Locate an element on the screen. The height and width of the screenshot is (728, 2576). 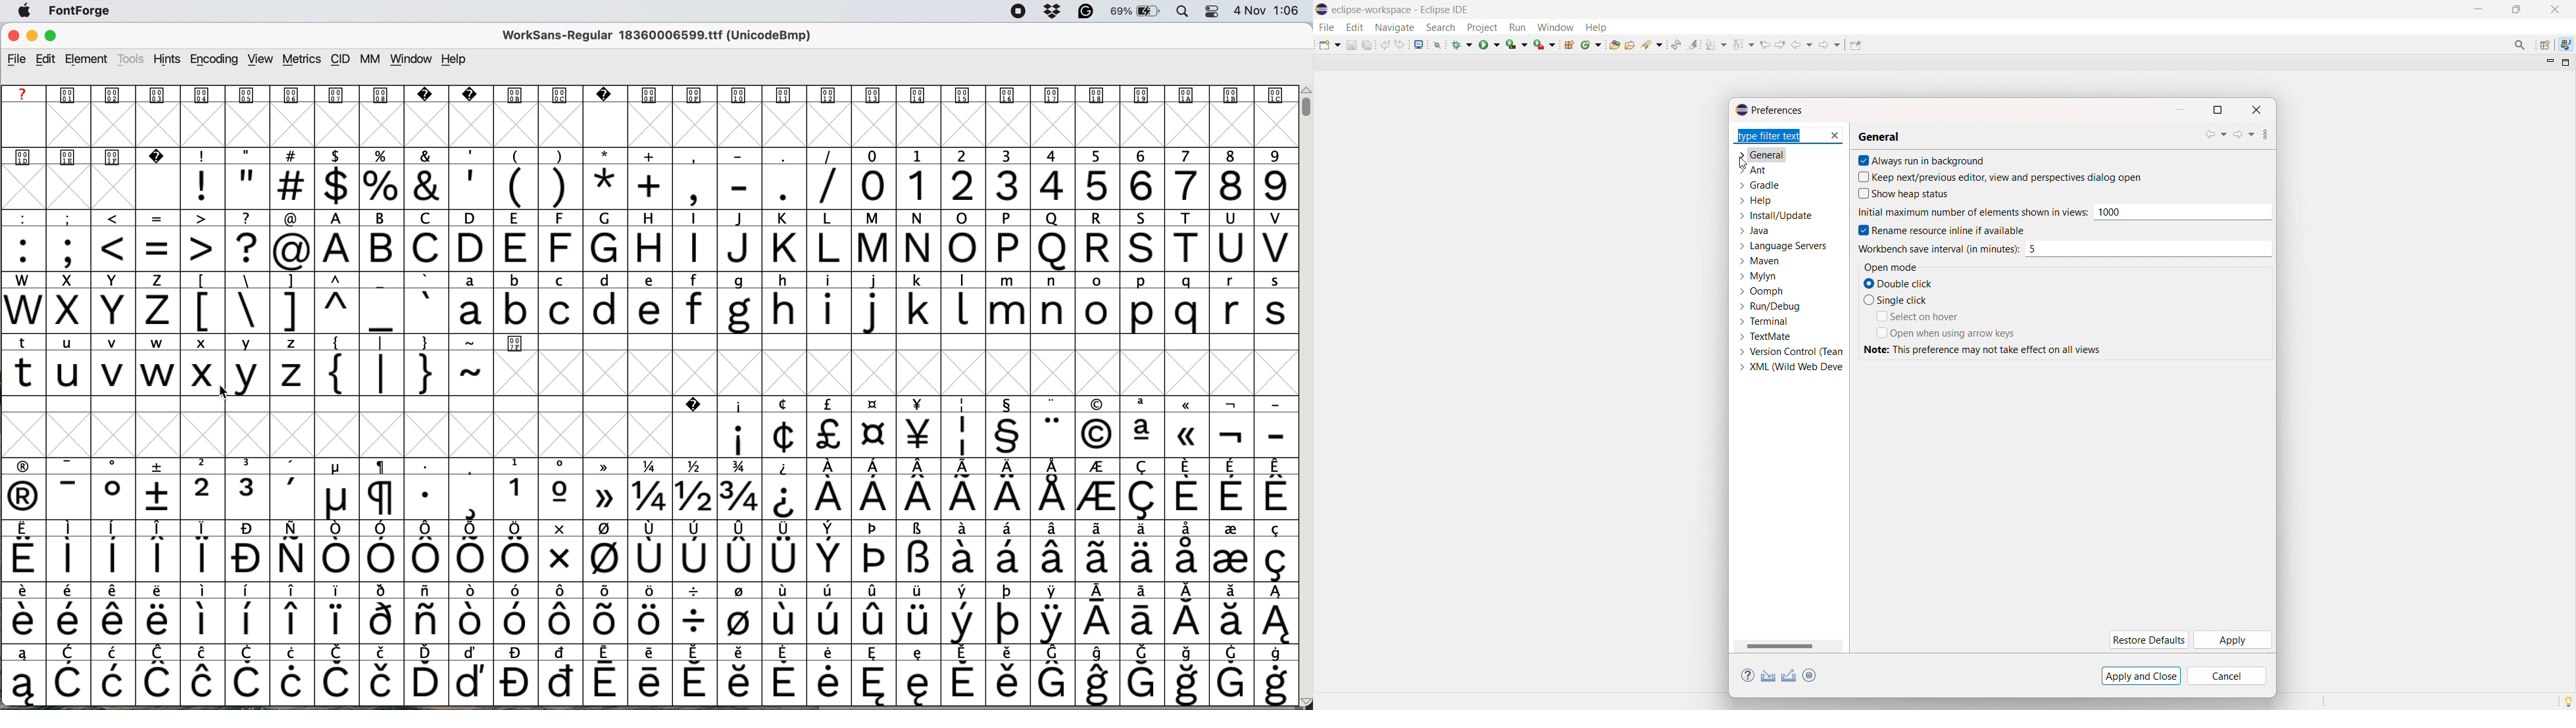
view is located at coordinates (258, 59).